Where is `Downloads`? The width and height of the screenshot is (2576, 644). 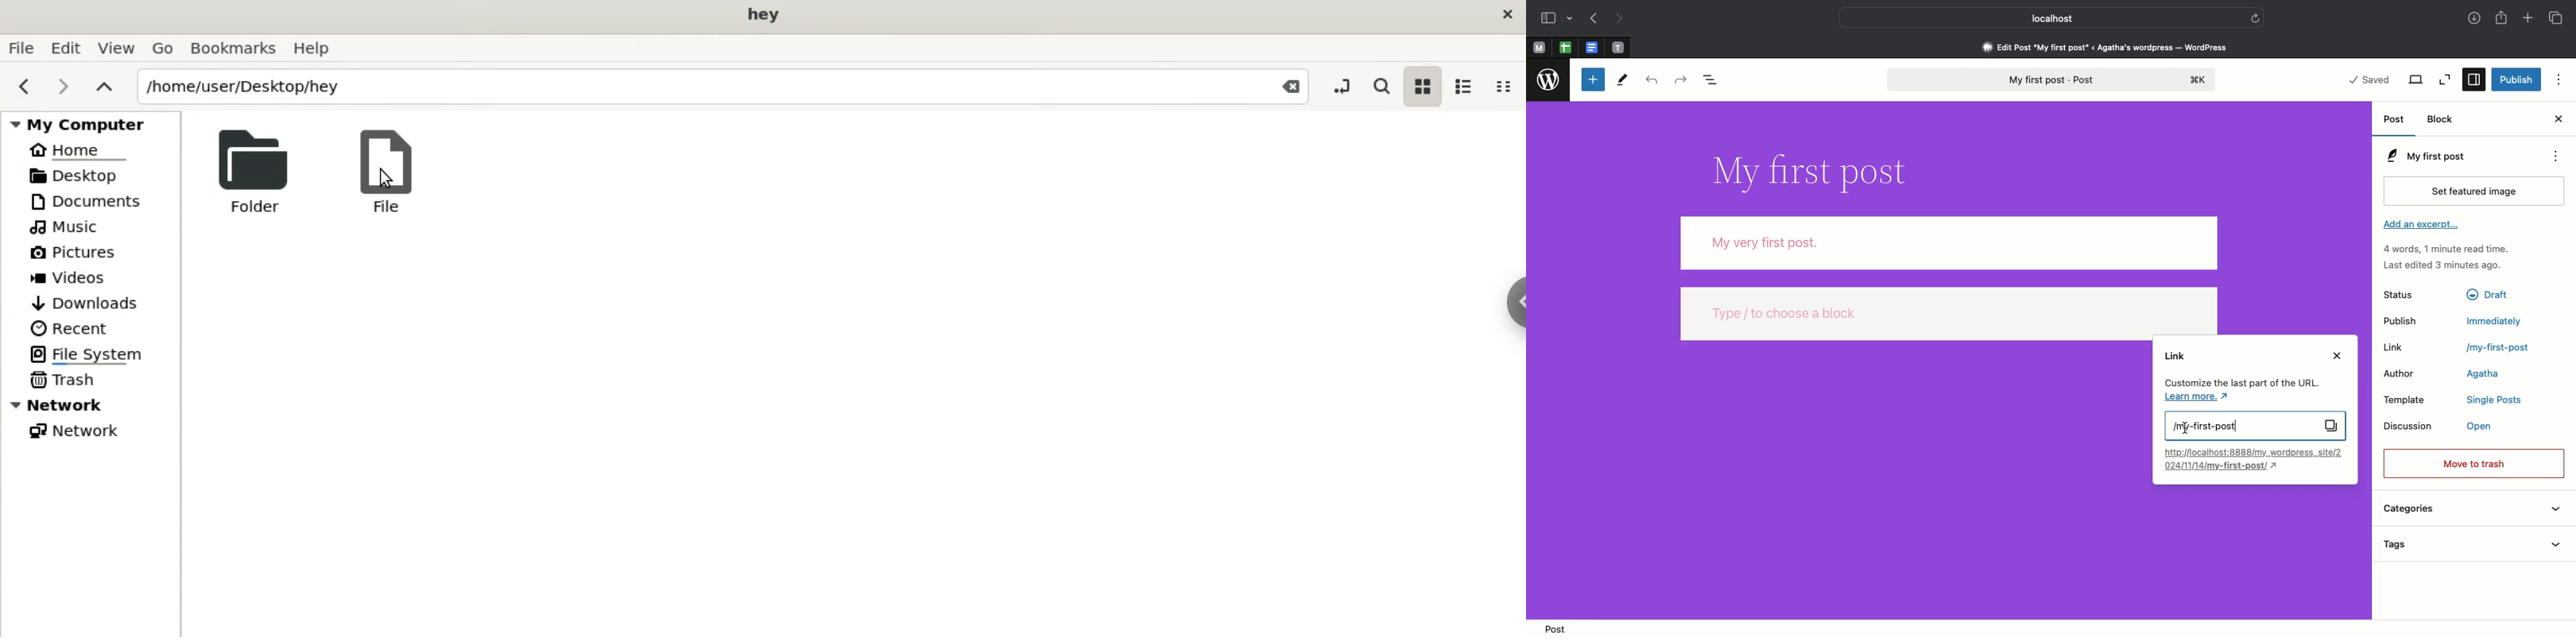 Downloads is located at coordinates (2474, 18).